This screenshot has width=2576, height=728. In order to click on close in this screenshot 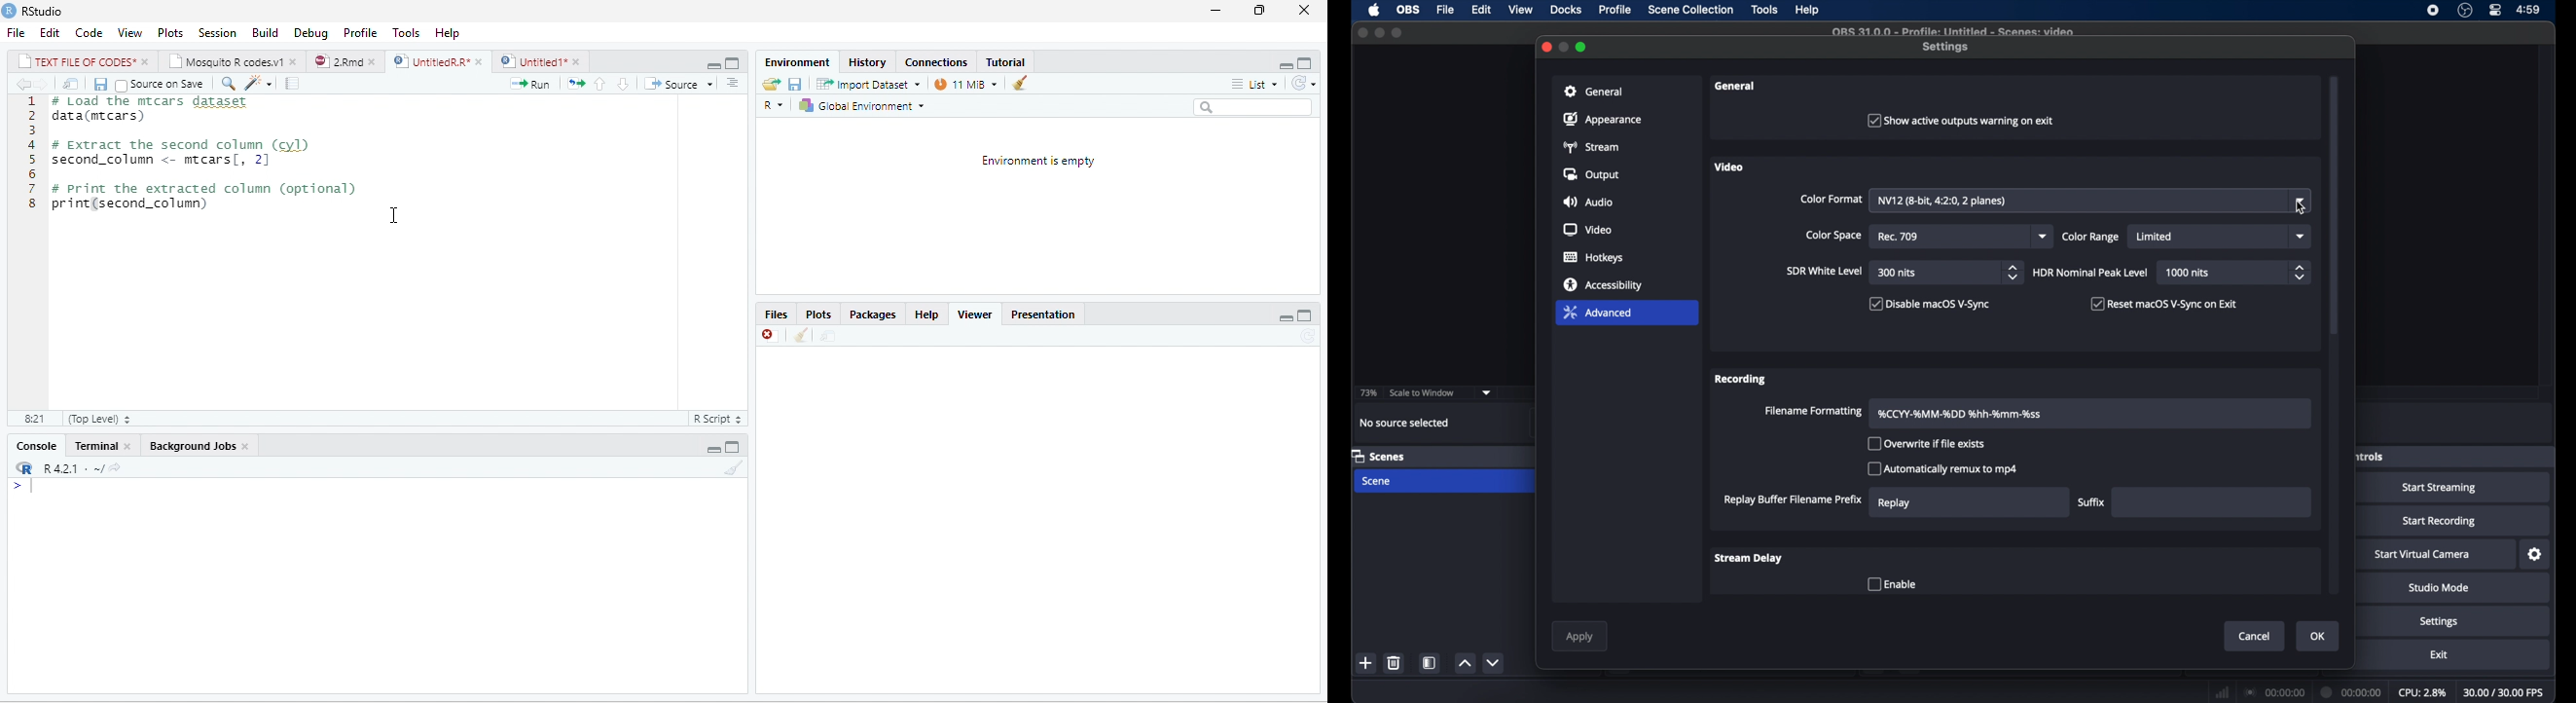, I will do `click(1362, 31)`.